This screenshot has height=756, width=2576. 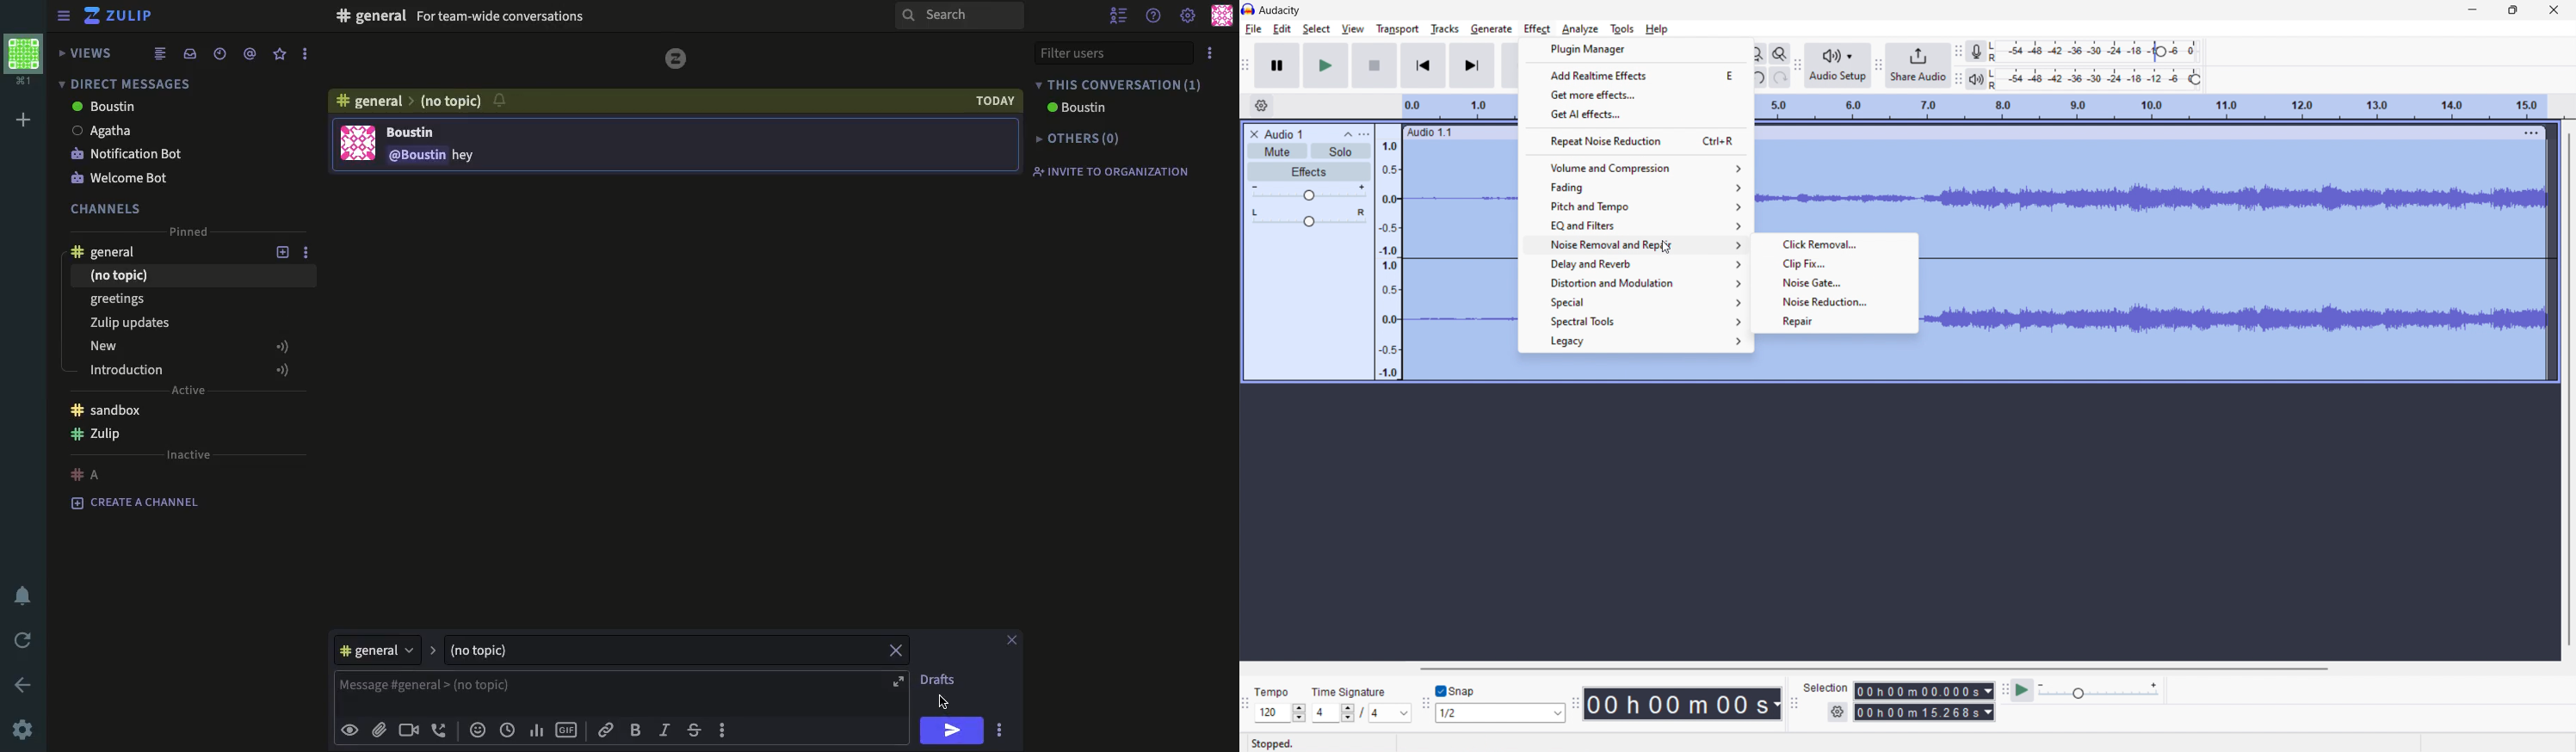 I want to click on click removal, so click(x=1834, y=244).